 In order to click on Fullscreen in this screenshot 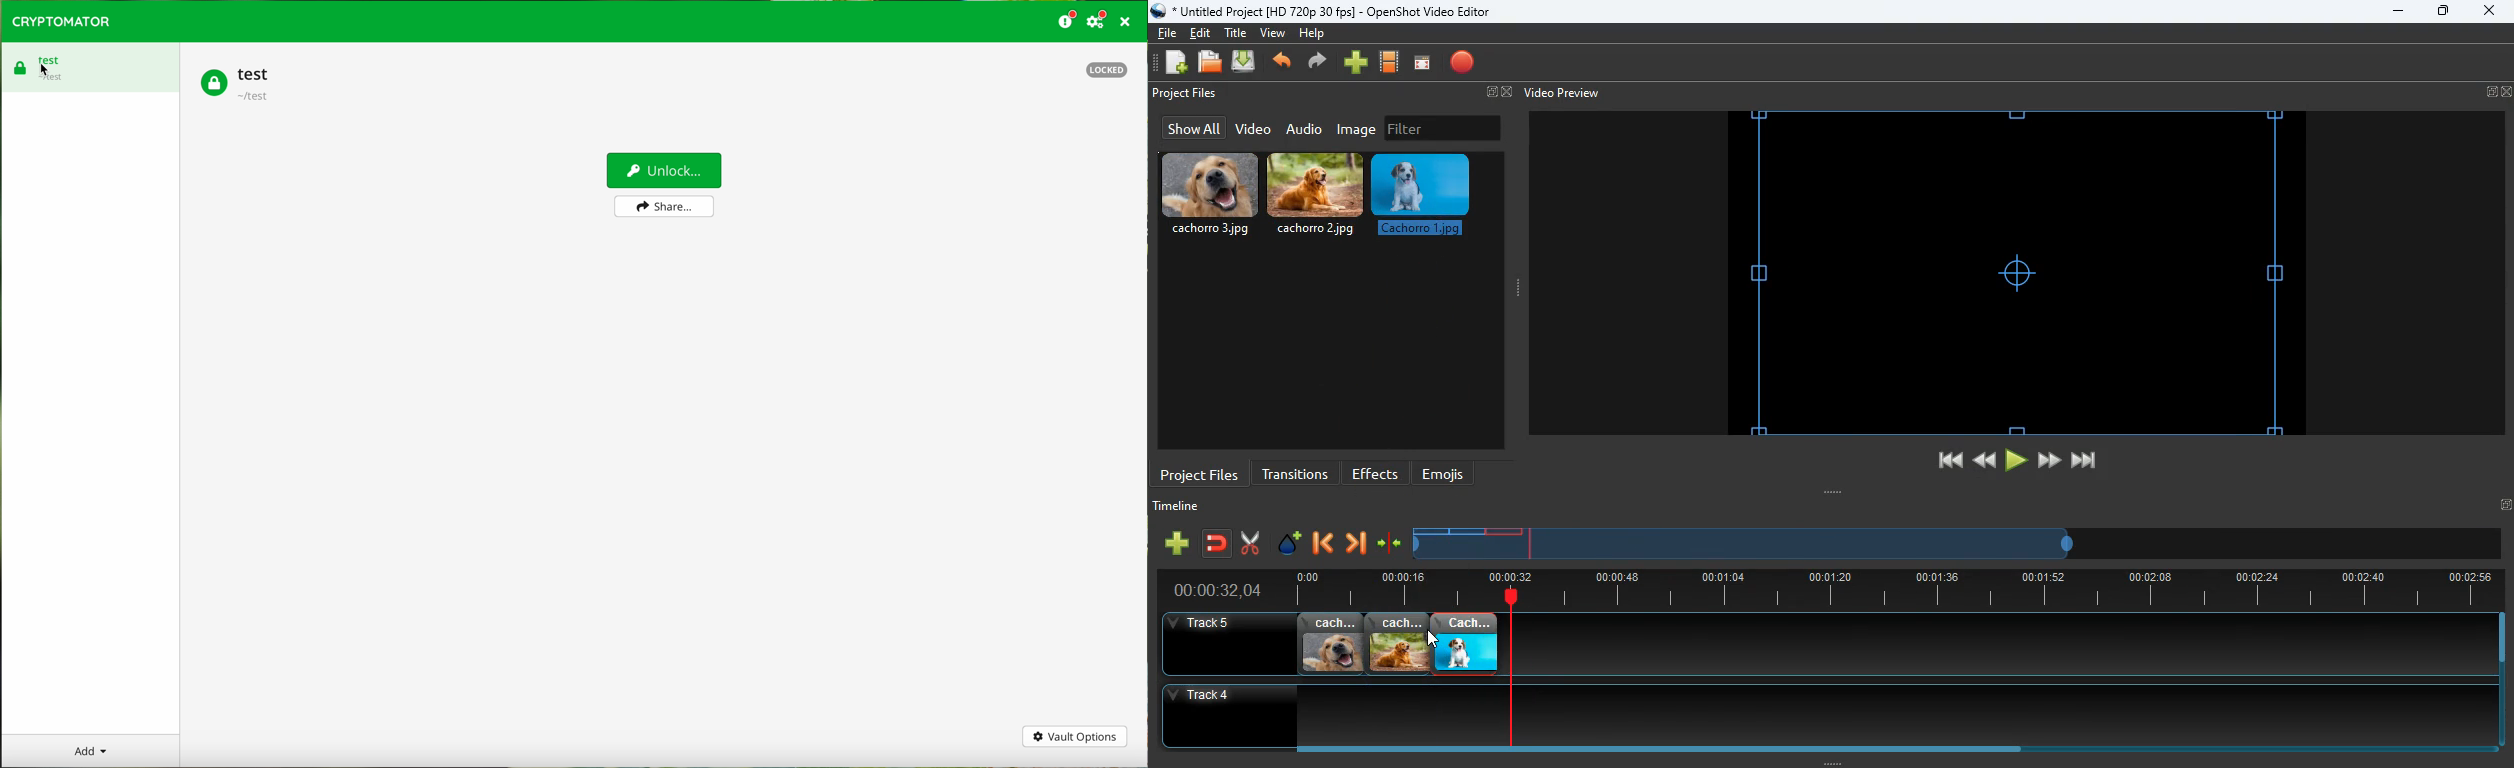, I will do `click(2505, 504)`.